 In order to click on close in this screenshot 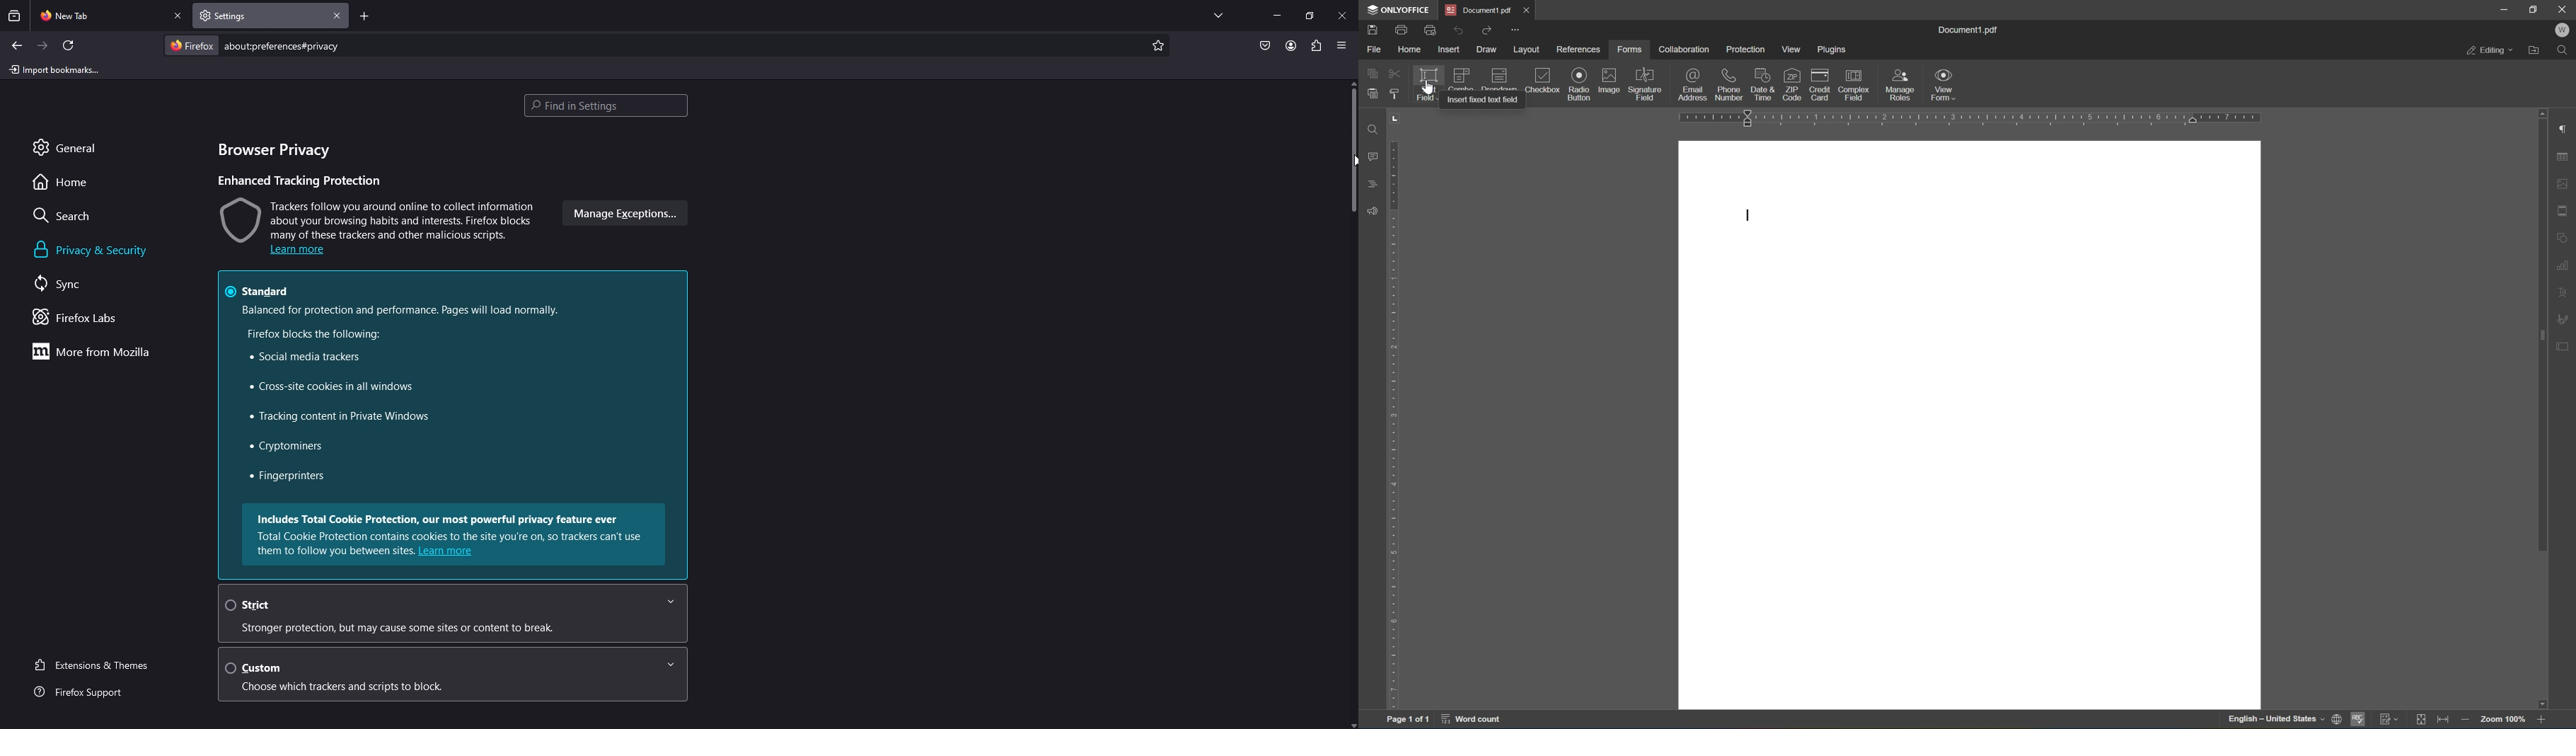, I will do `click(1344, 14)`.